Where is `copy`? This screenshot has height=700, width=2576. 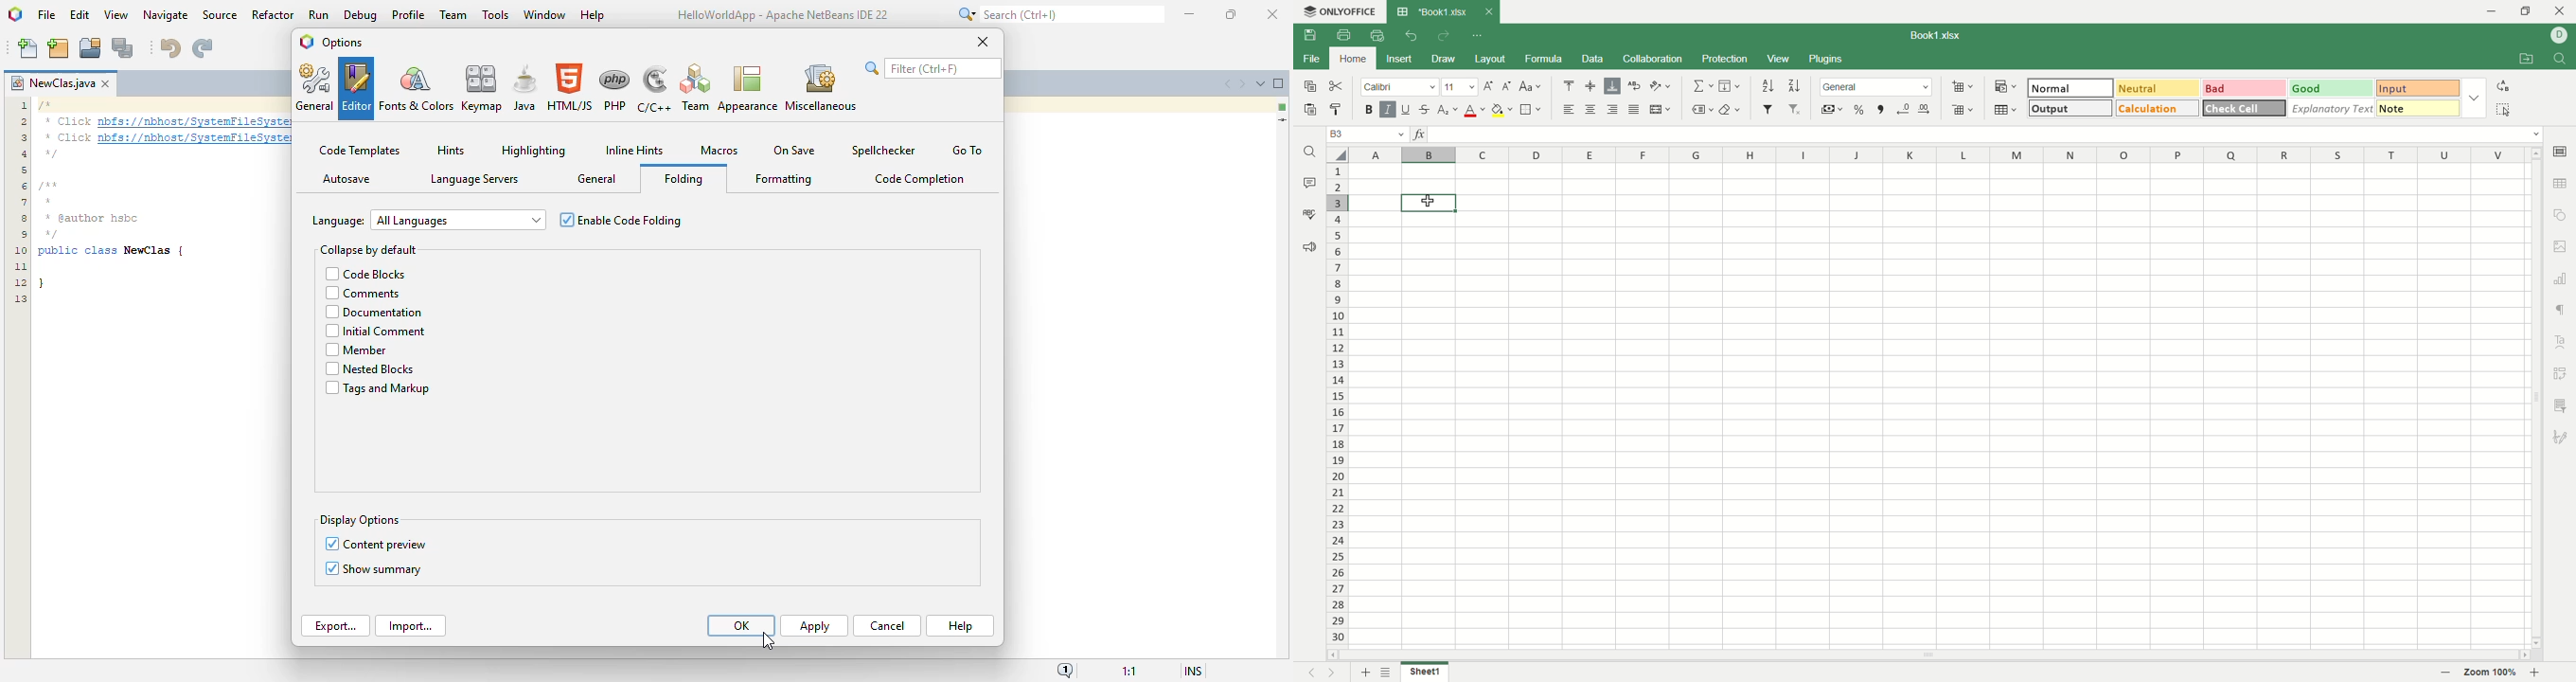
copy is located at coordinates (1307, 85).